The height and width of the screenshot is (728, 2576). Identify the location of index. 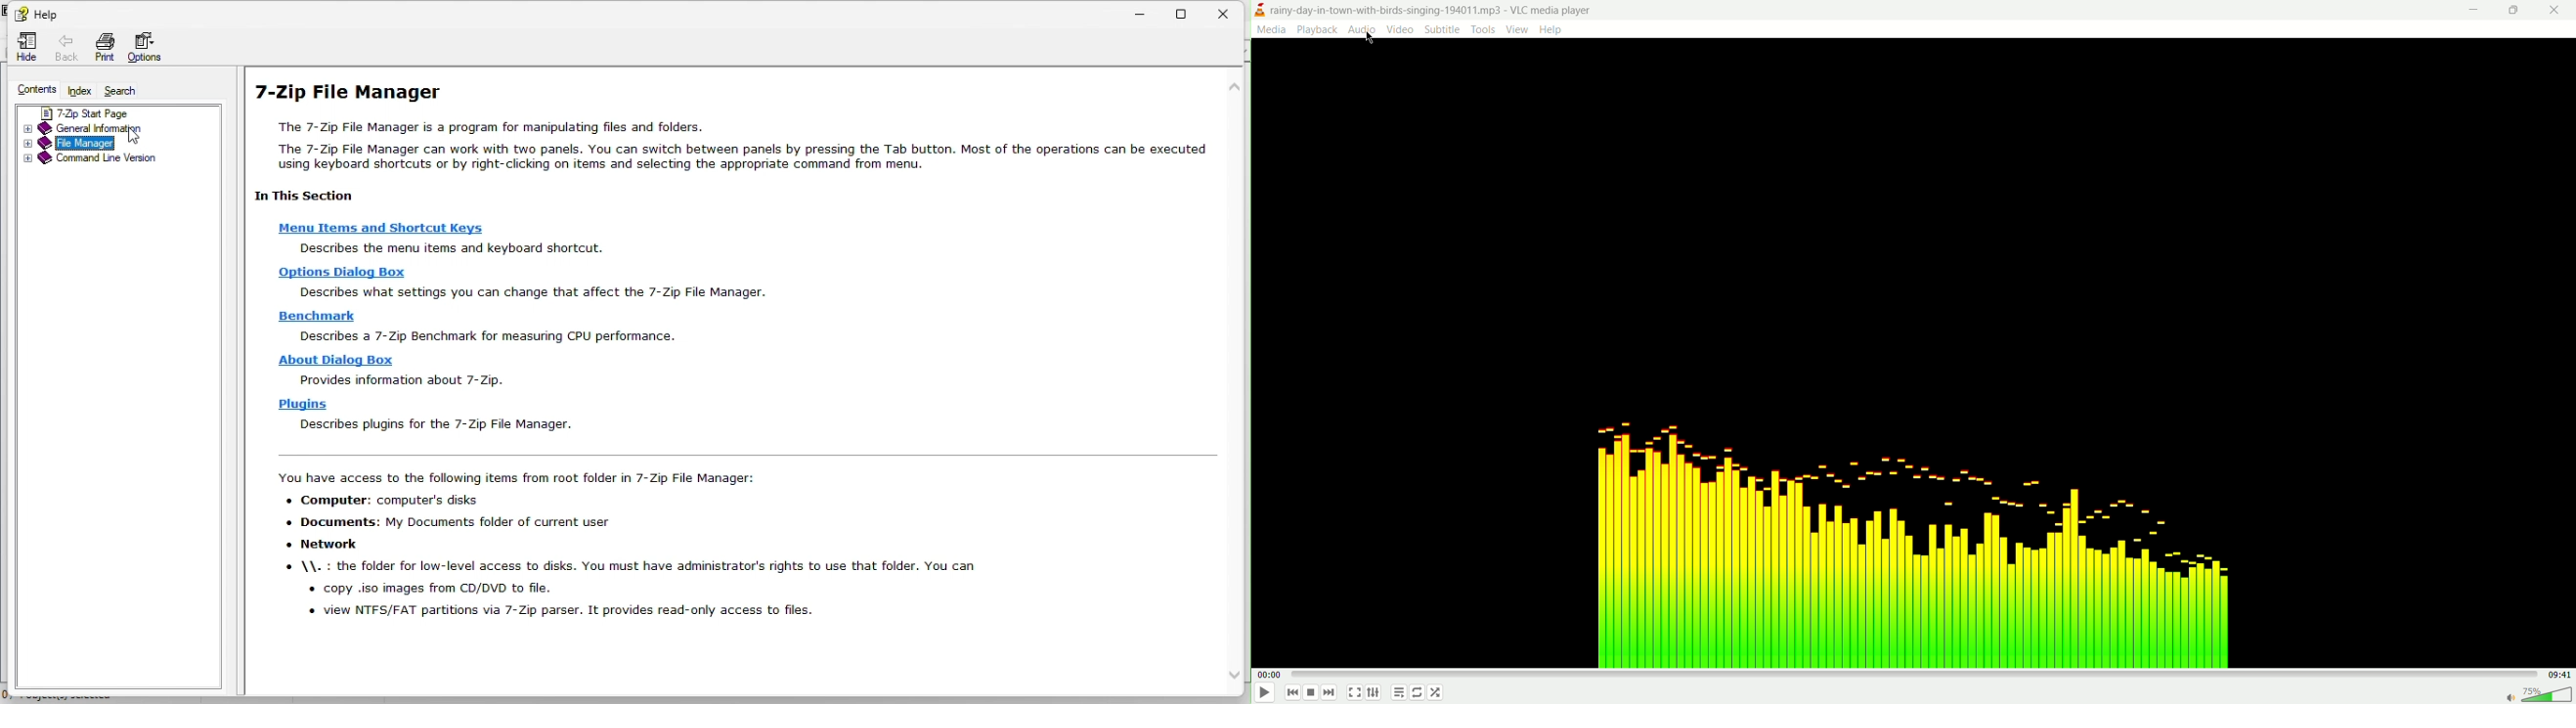
(80, 91).